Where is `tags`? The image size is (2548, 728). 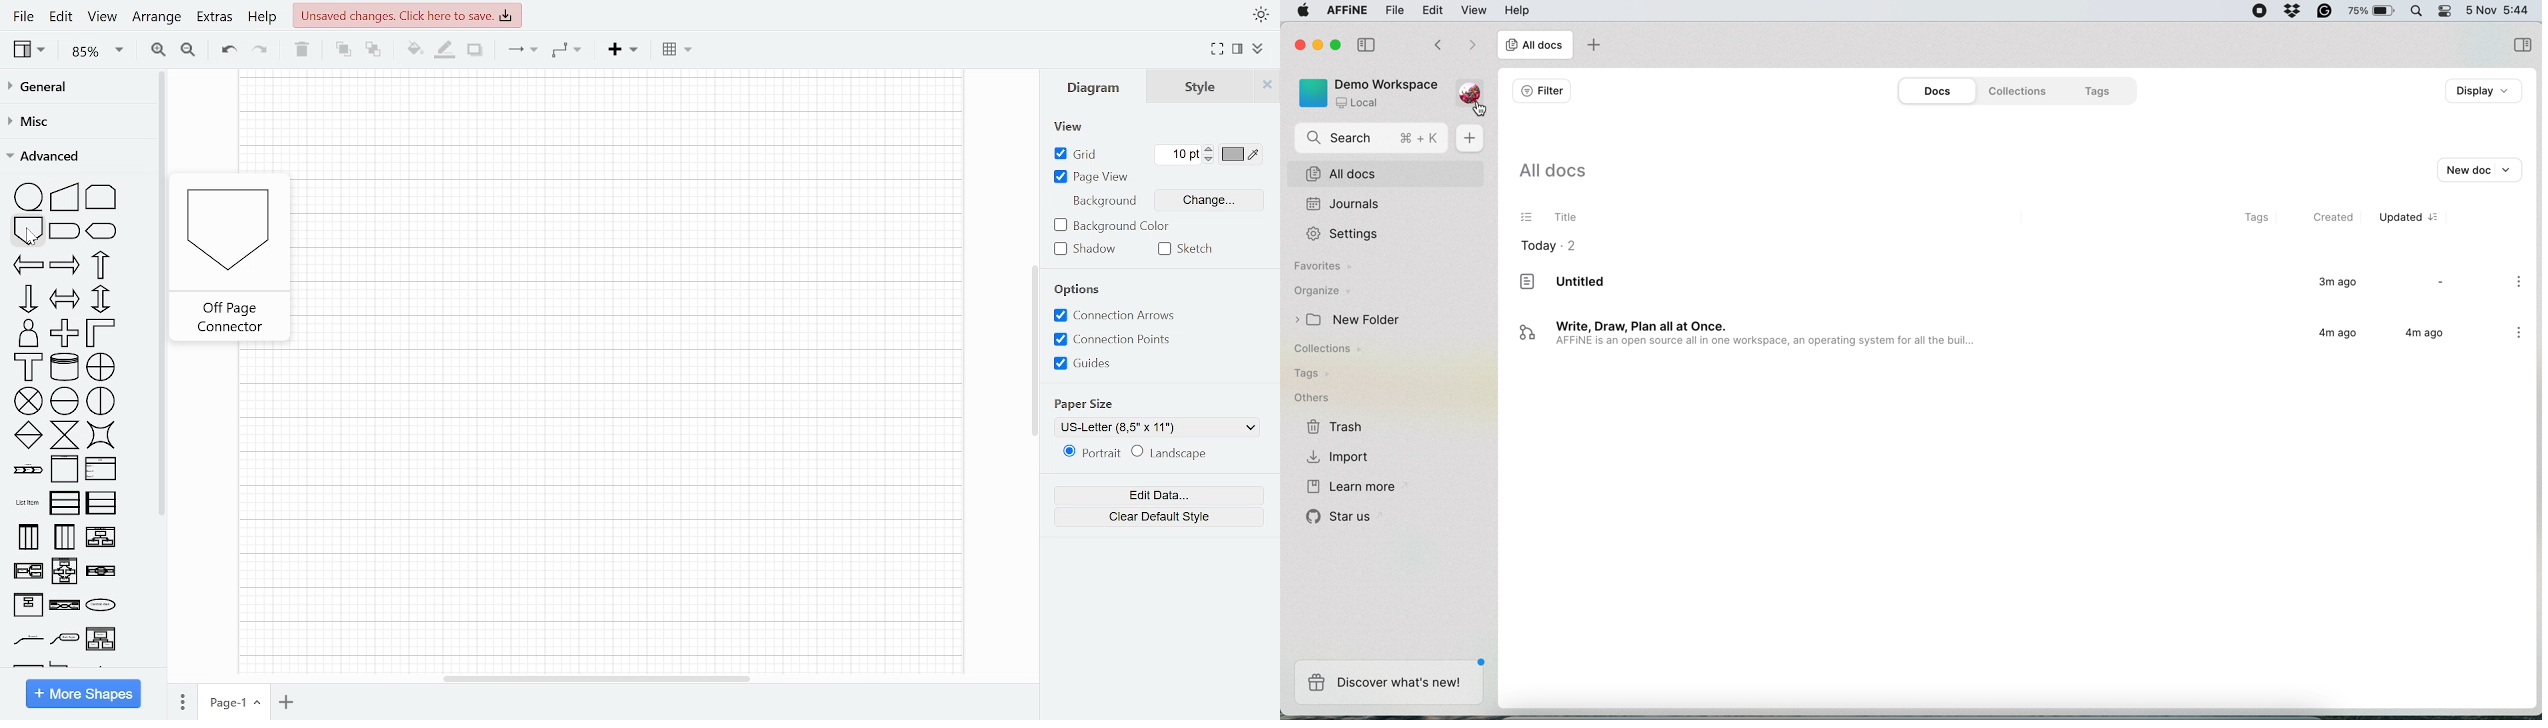
tags is located at coordinates (1310, 374).